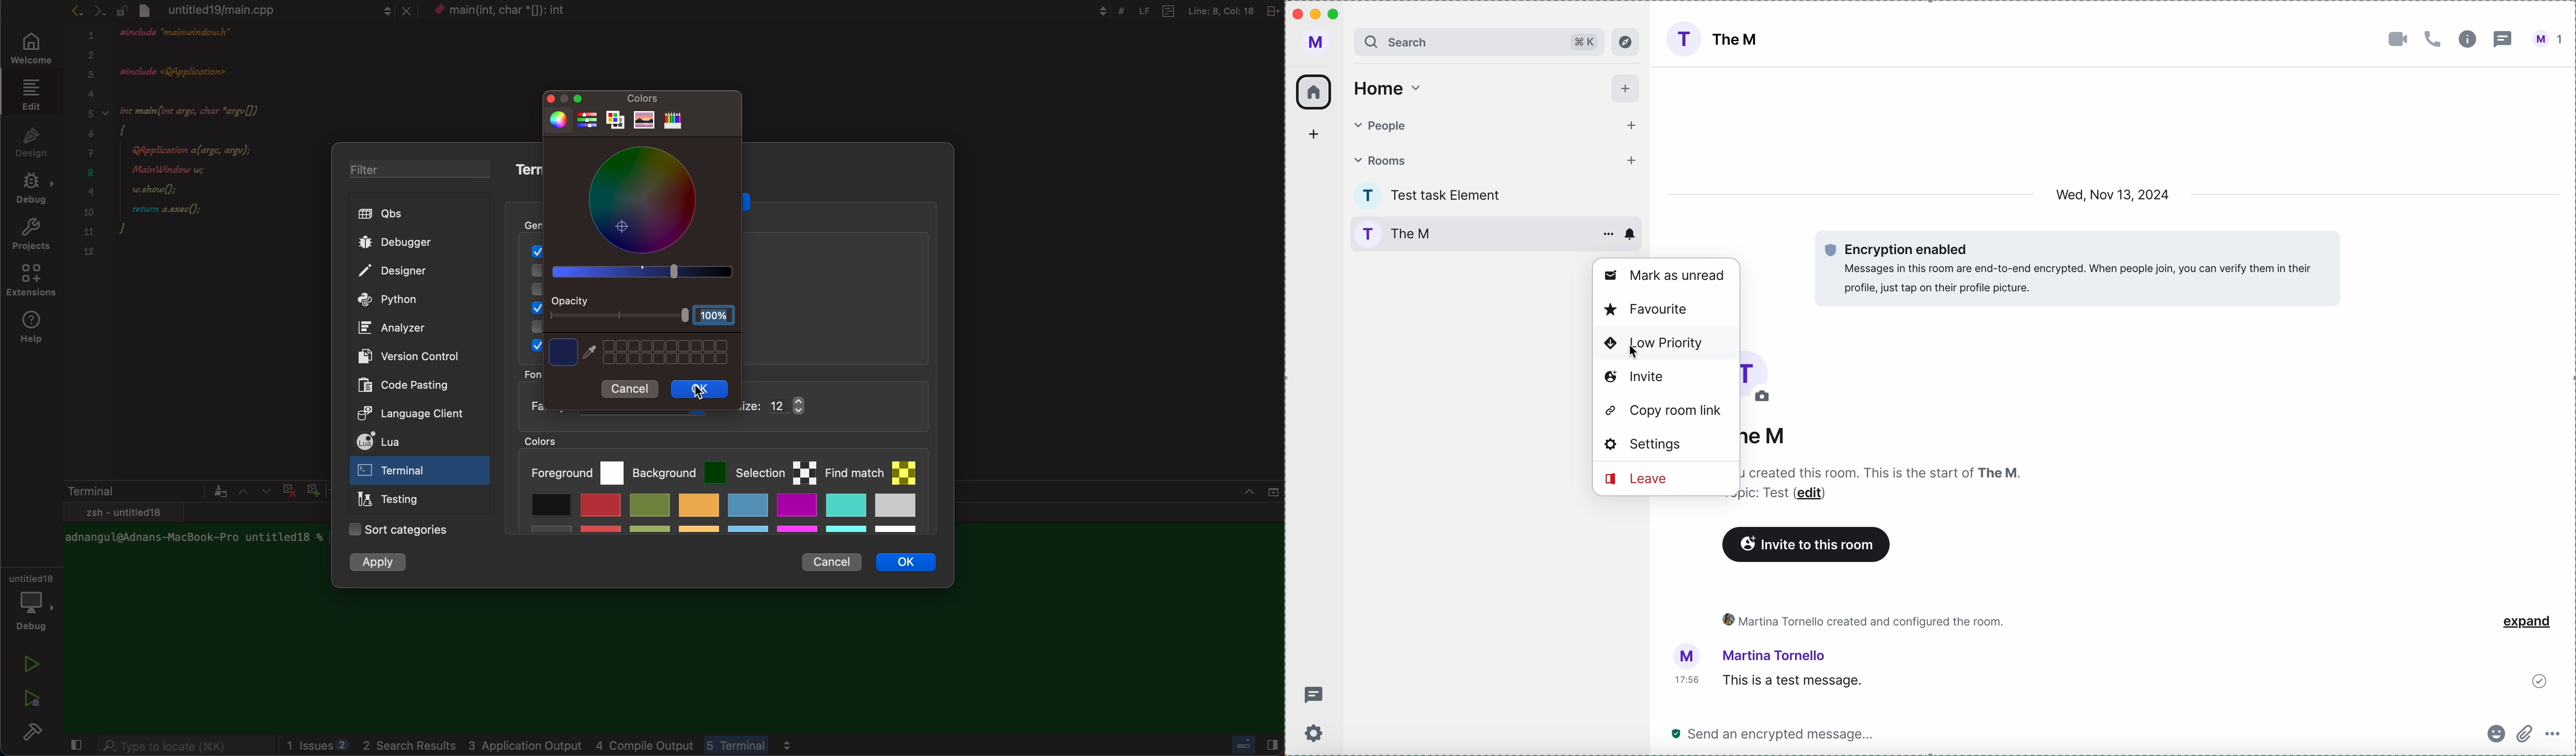 The width and height of the screenshot is (2576, 756). I want to click on enable notifications room, so click(1633, 236).